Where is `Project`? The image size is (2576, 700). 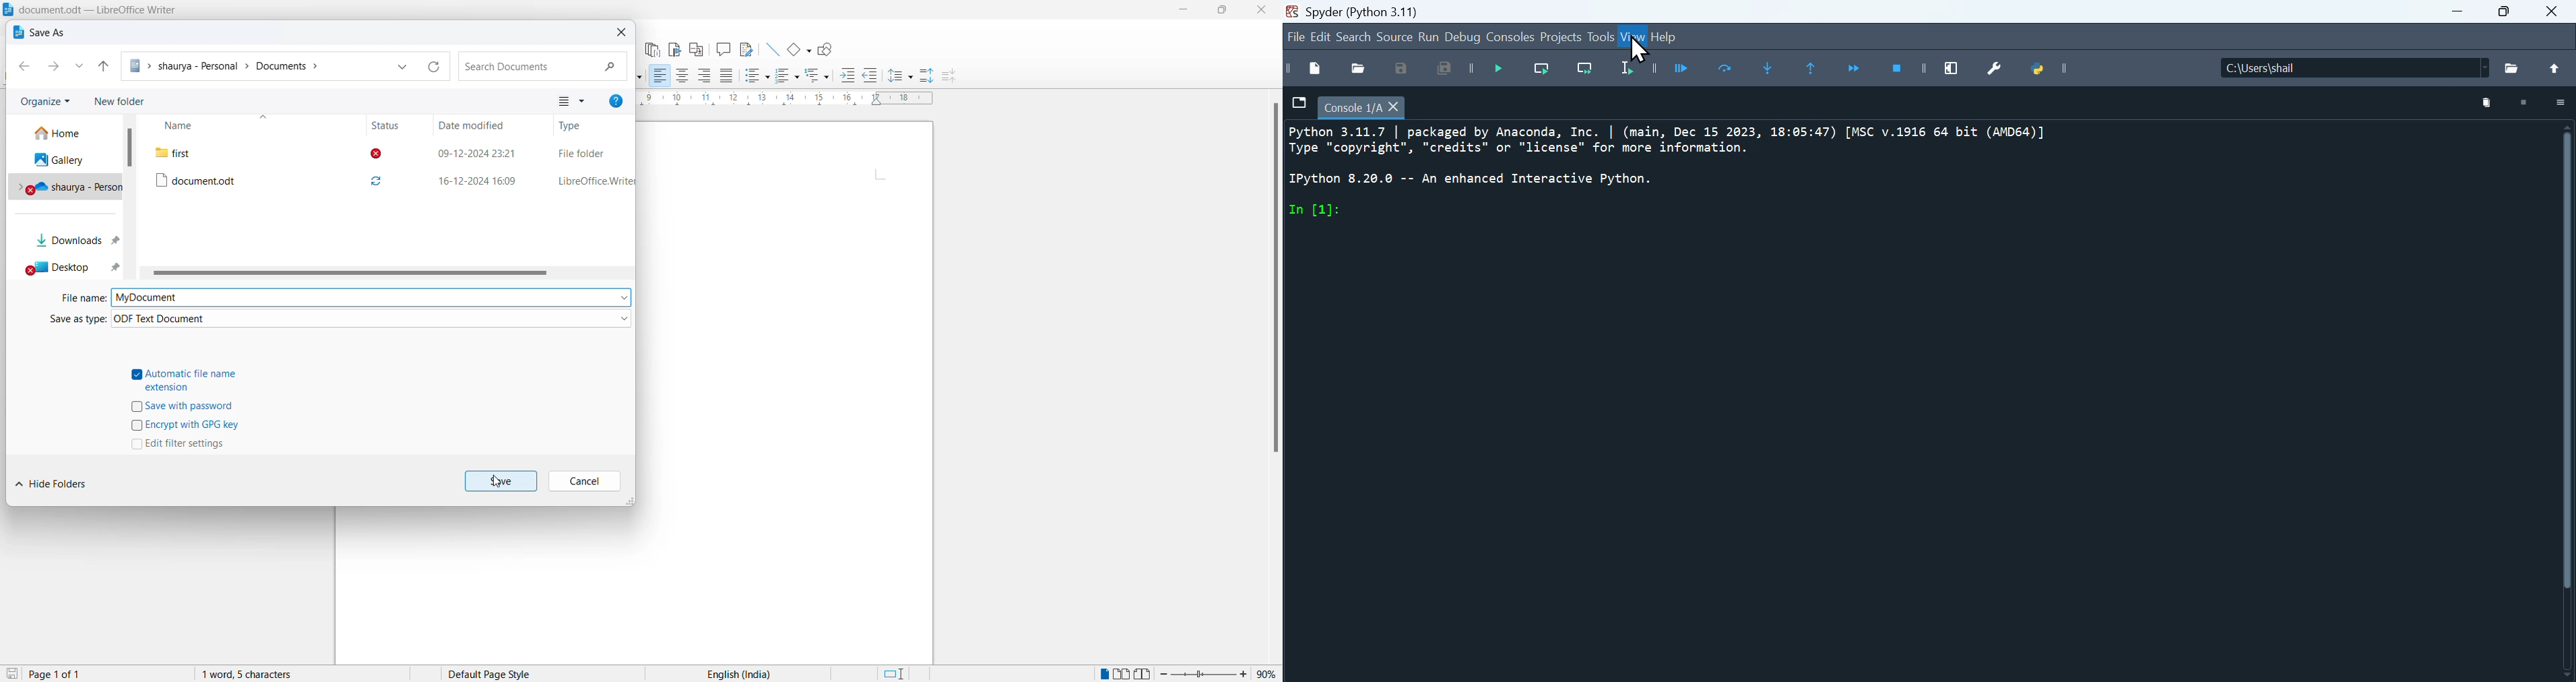 Project is located at coordinates (1561, 39).